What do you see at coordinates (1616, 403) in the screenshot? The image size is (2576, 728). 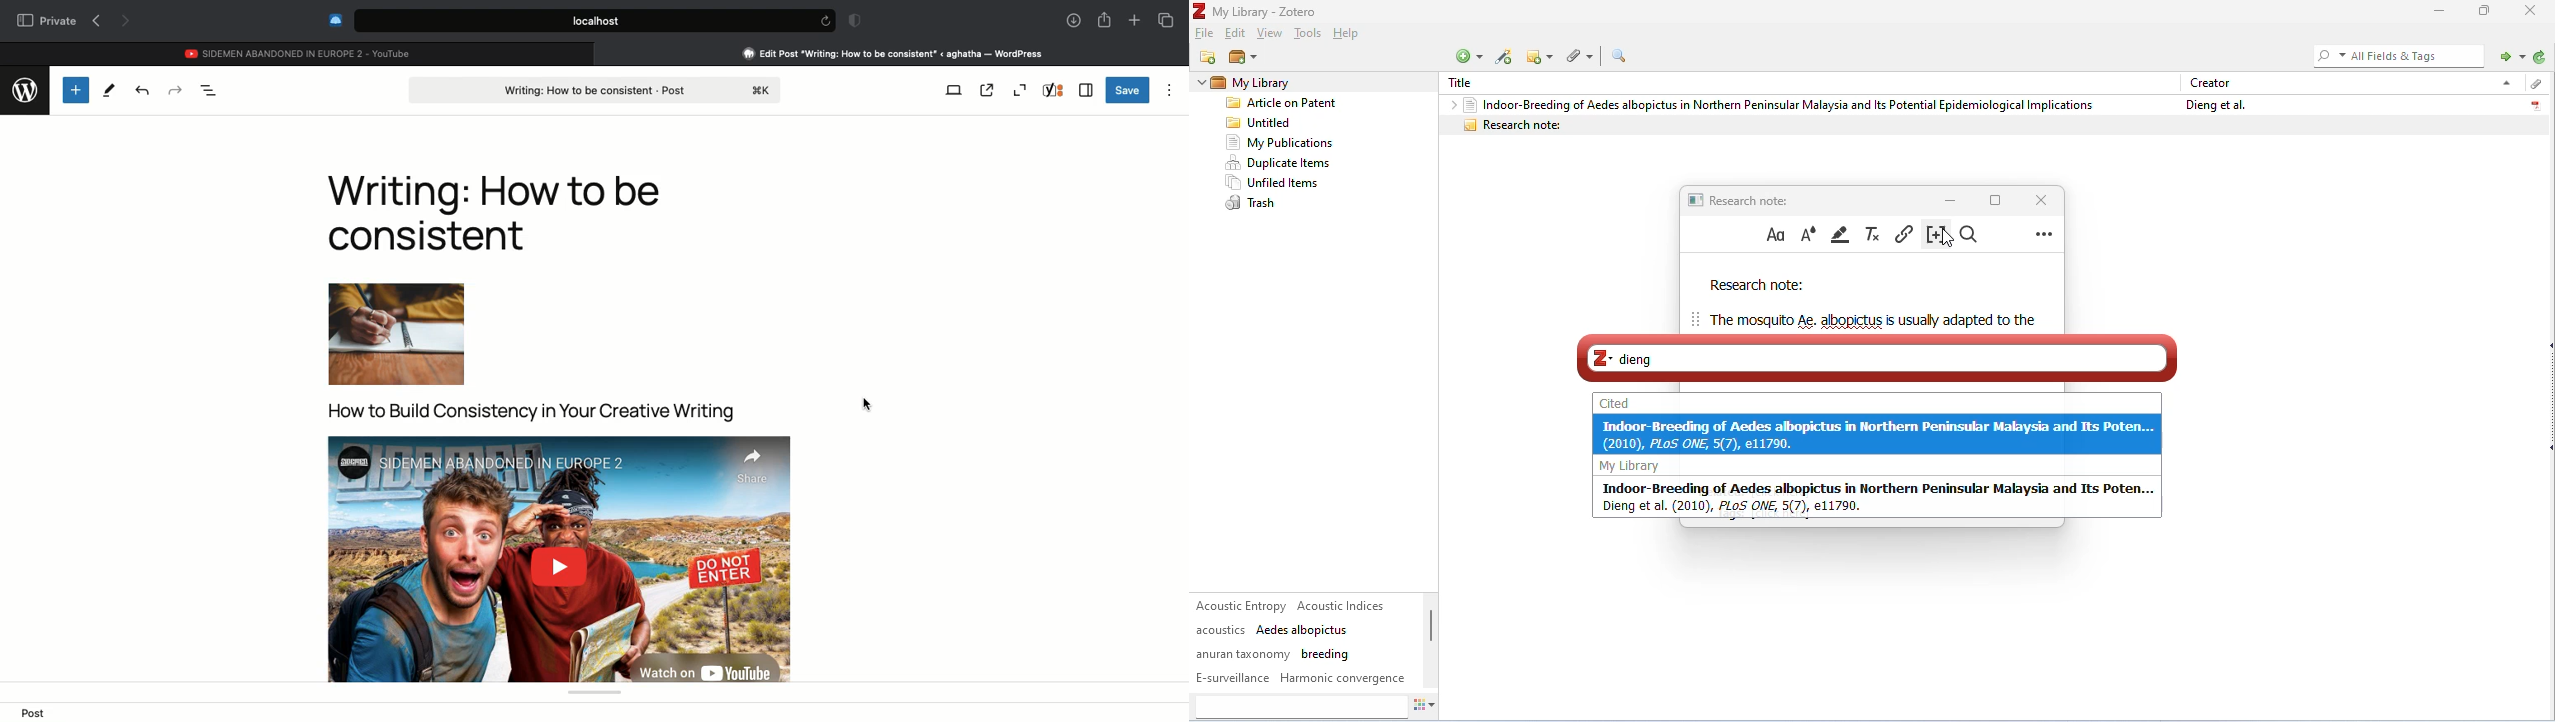 I see `cited` at bounding box center [1616, 403].